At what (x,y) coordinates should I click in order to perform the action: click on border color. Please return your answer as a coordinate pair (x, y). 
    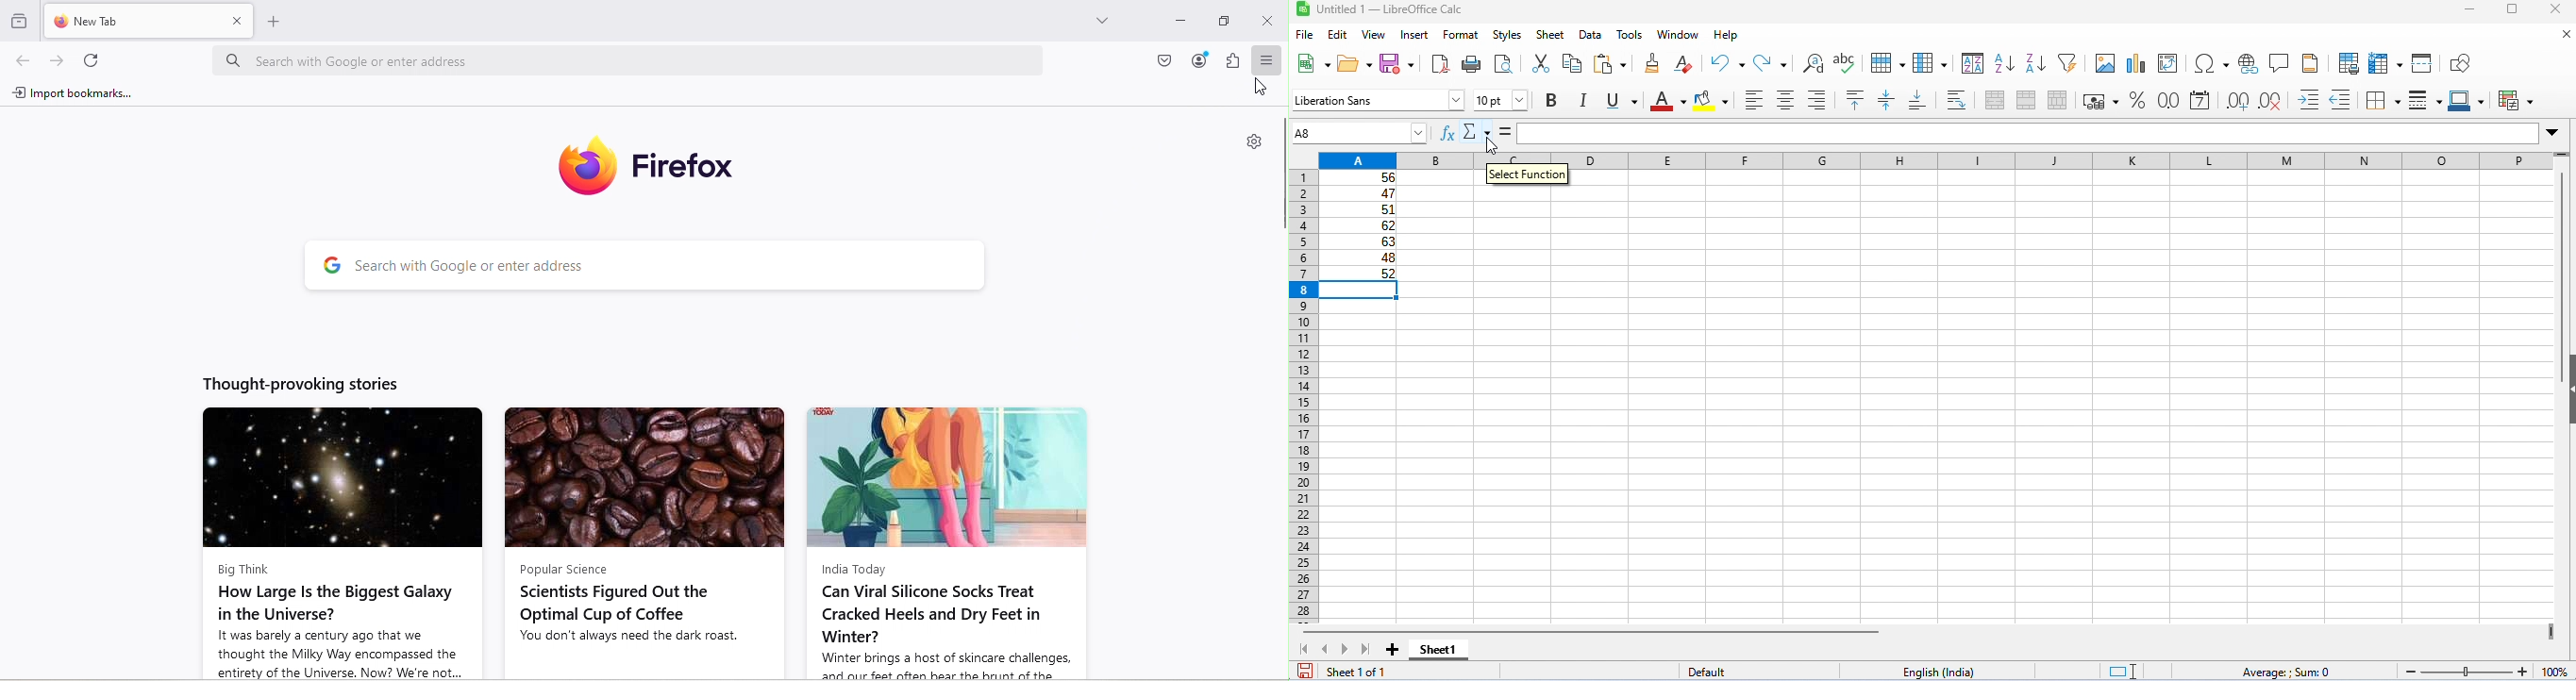
    Looking at the image, I should click on (2469, 100).